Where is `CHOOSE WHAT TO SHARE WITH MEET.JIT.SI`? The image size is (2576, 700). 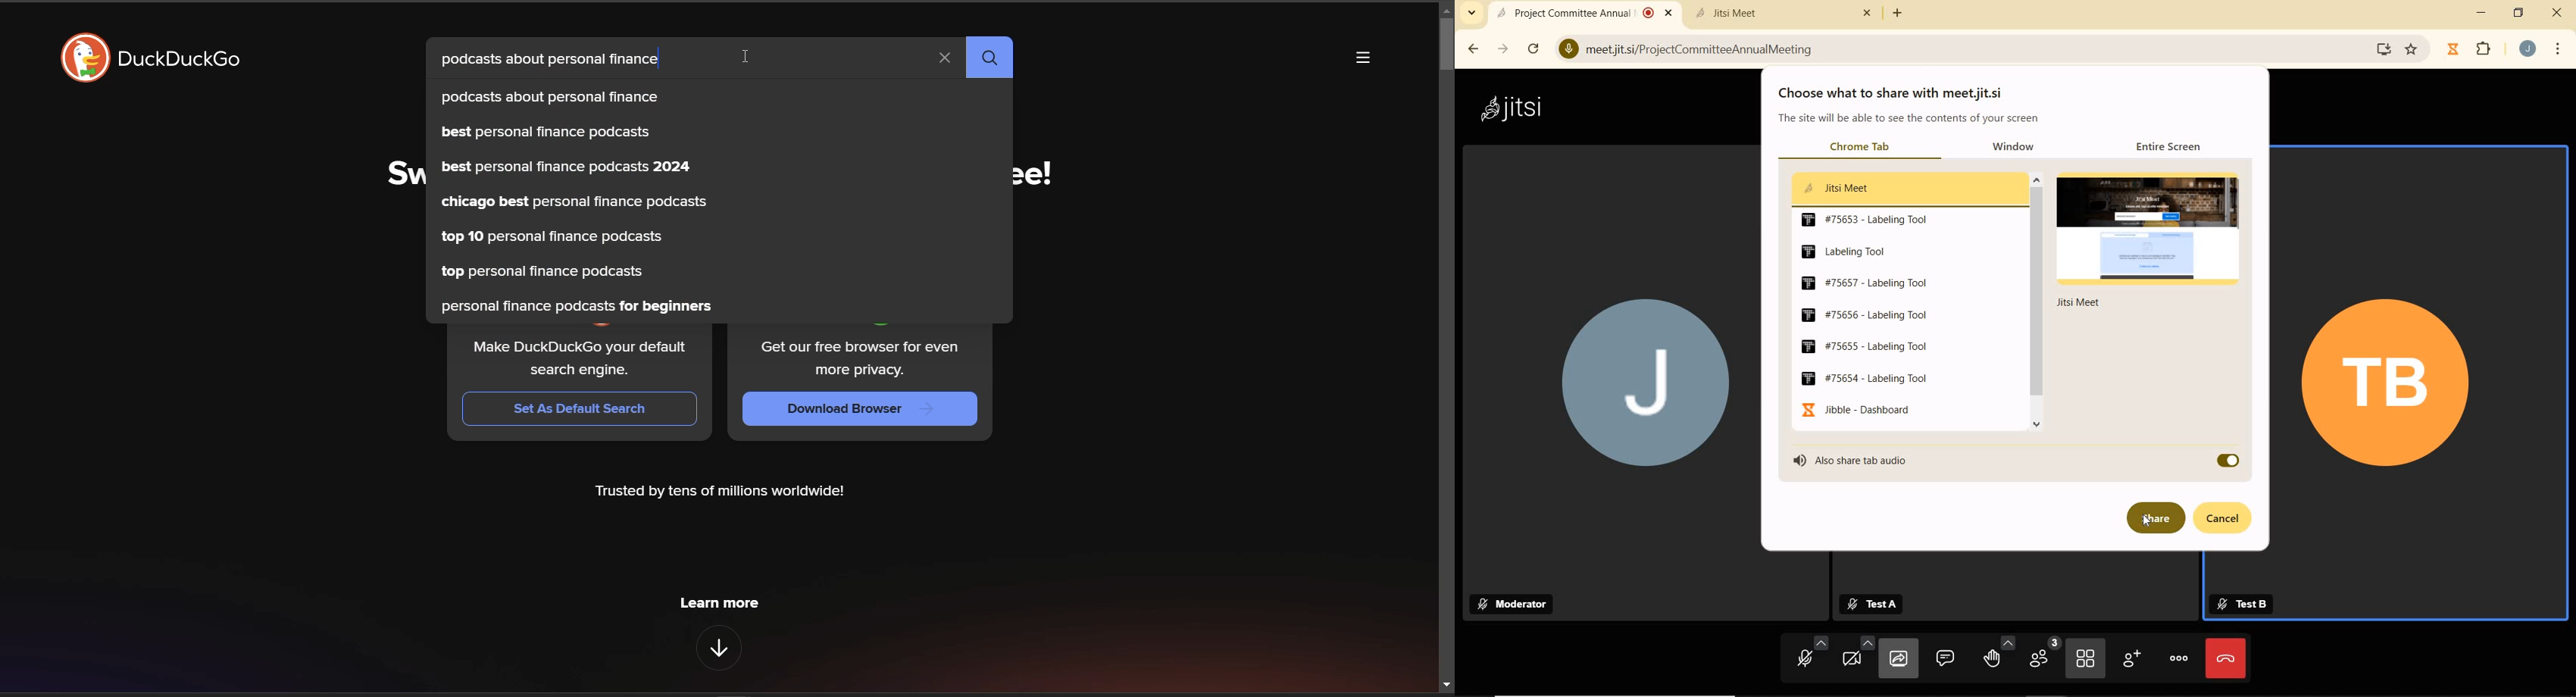 CHOOSE WHAT TO SHARE WITH MEET.JIT.SI is located at coordinates (1898, 93).